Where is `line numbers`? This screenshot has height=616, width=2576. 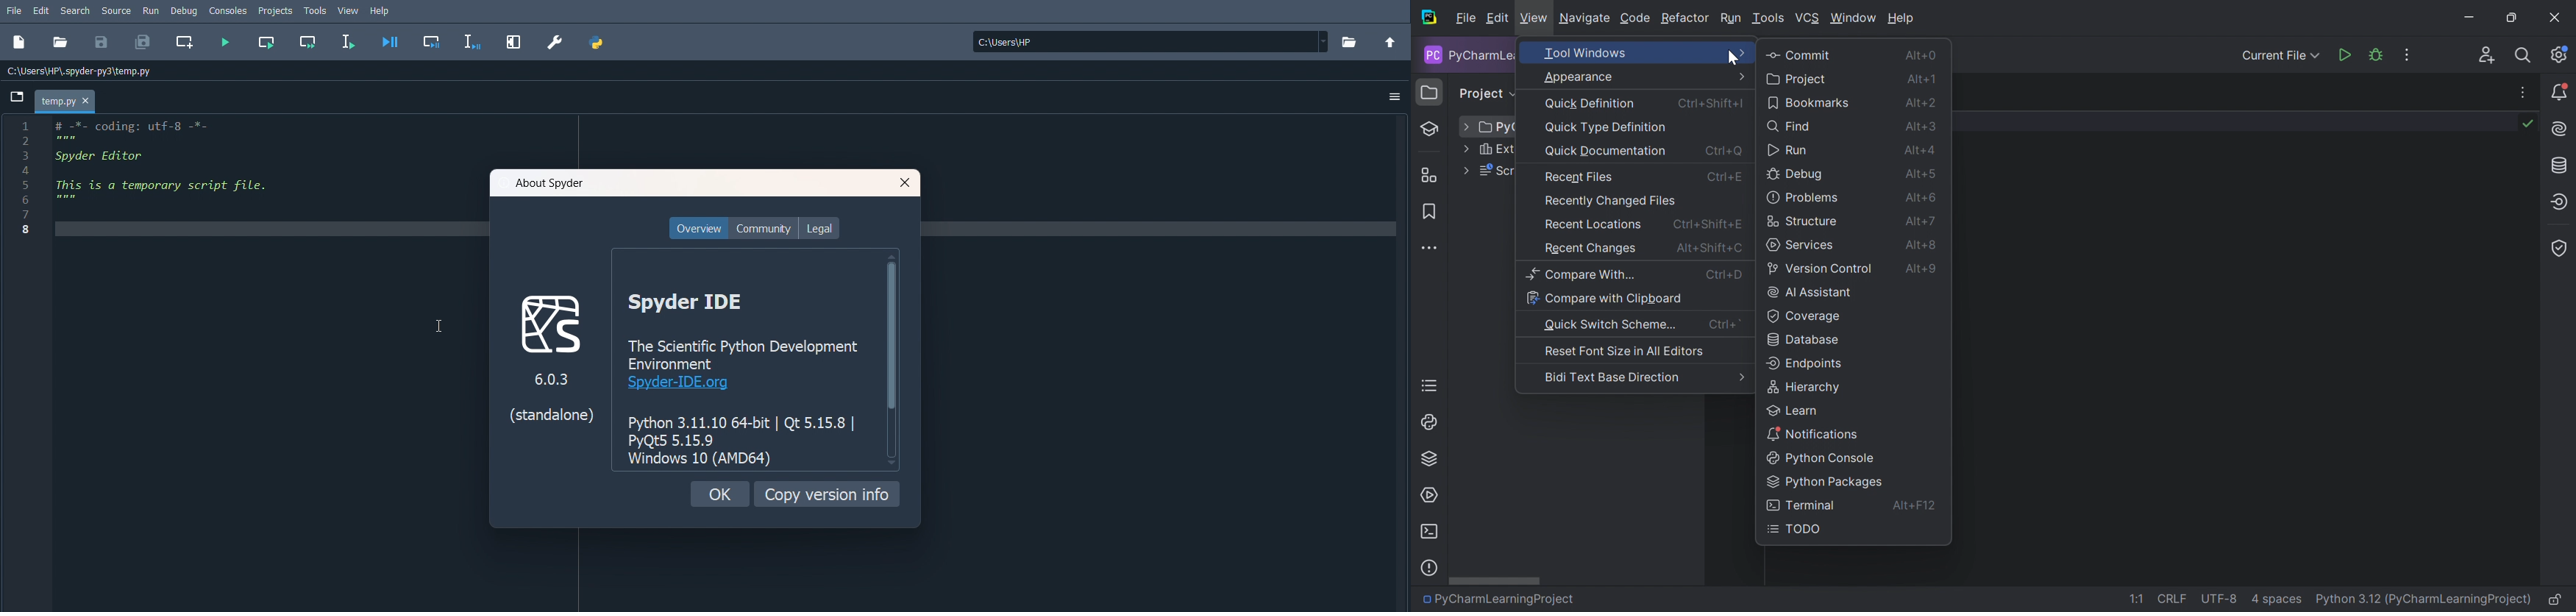
line numbers is located at coordinates (28, 179).